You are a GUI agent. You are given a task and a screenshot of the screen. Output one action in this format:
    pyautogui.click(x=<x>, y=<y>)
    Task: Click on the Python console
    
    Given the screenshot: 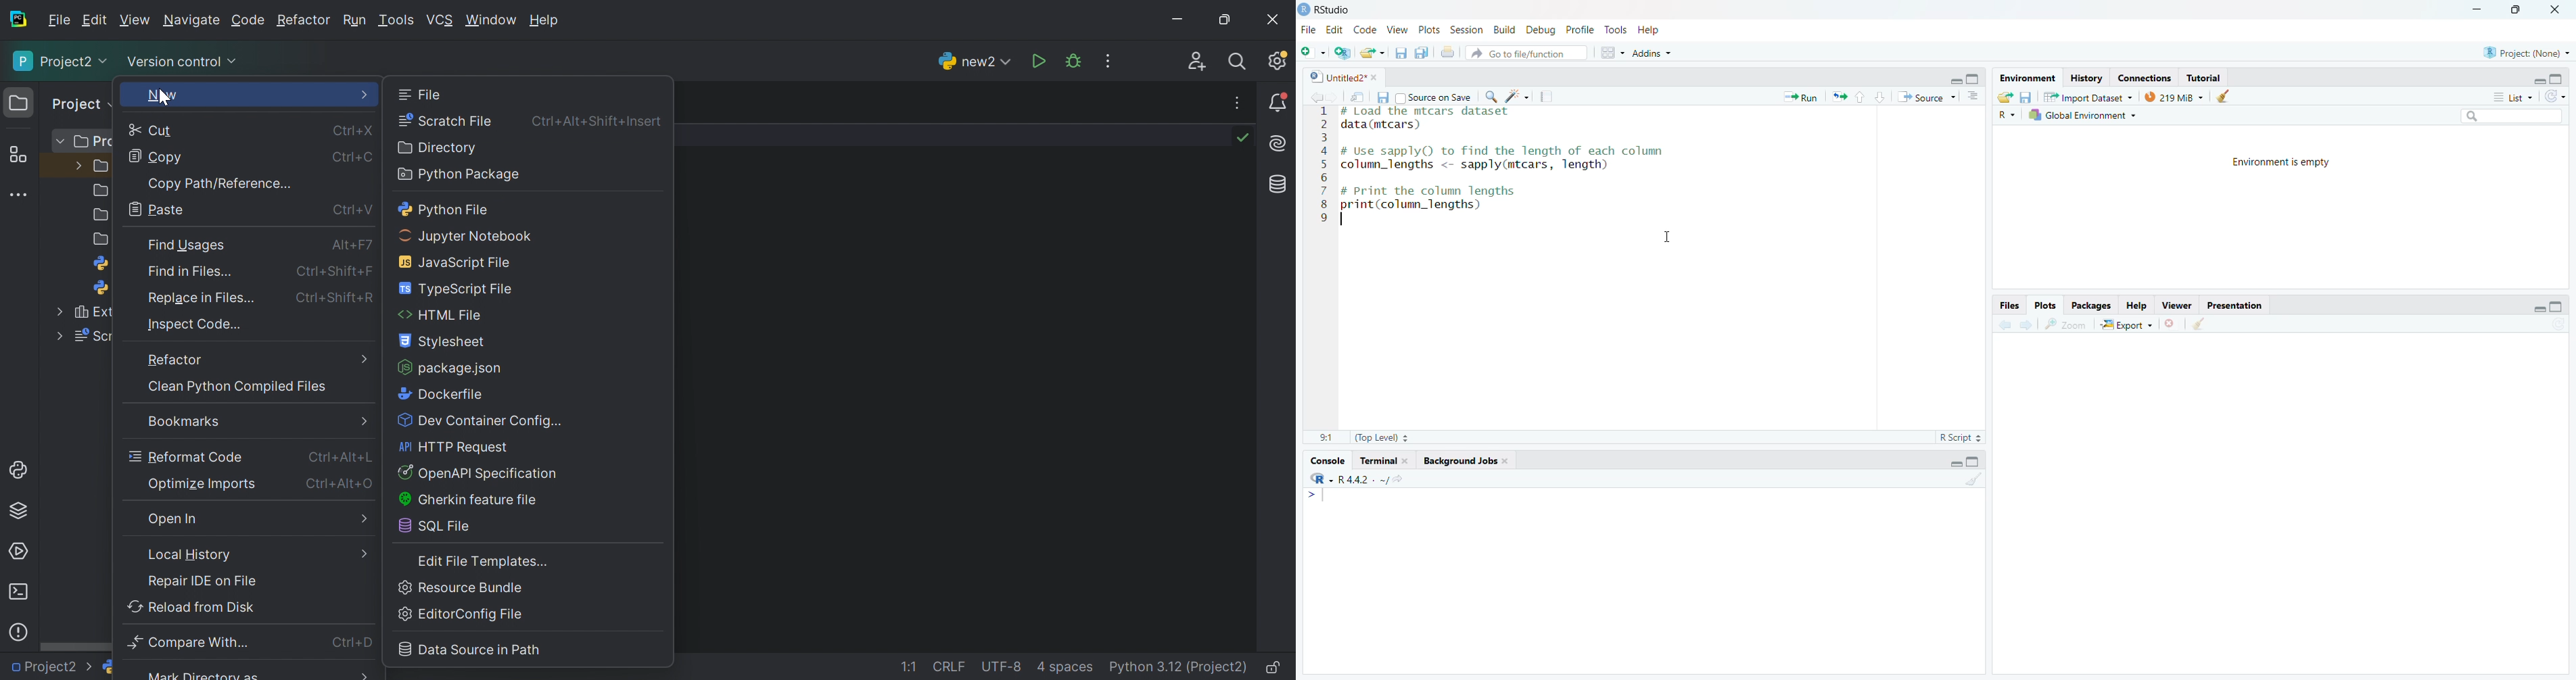 What is the action you would take?
    pyautogui.click(x=20, y=470)
    